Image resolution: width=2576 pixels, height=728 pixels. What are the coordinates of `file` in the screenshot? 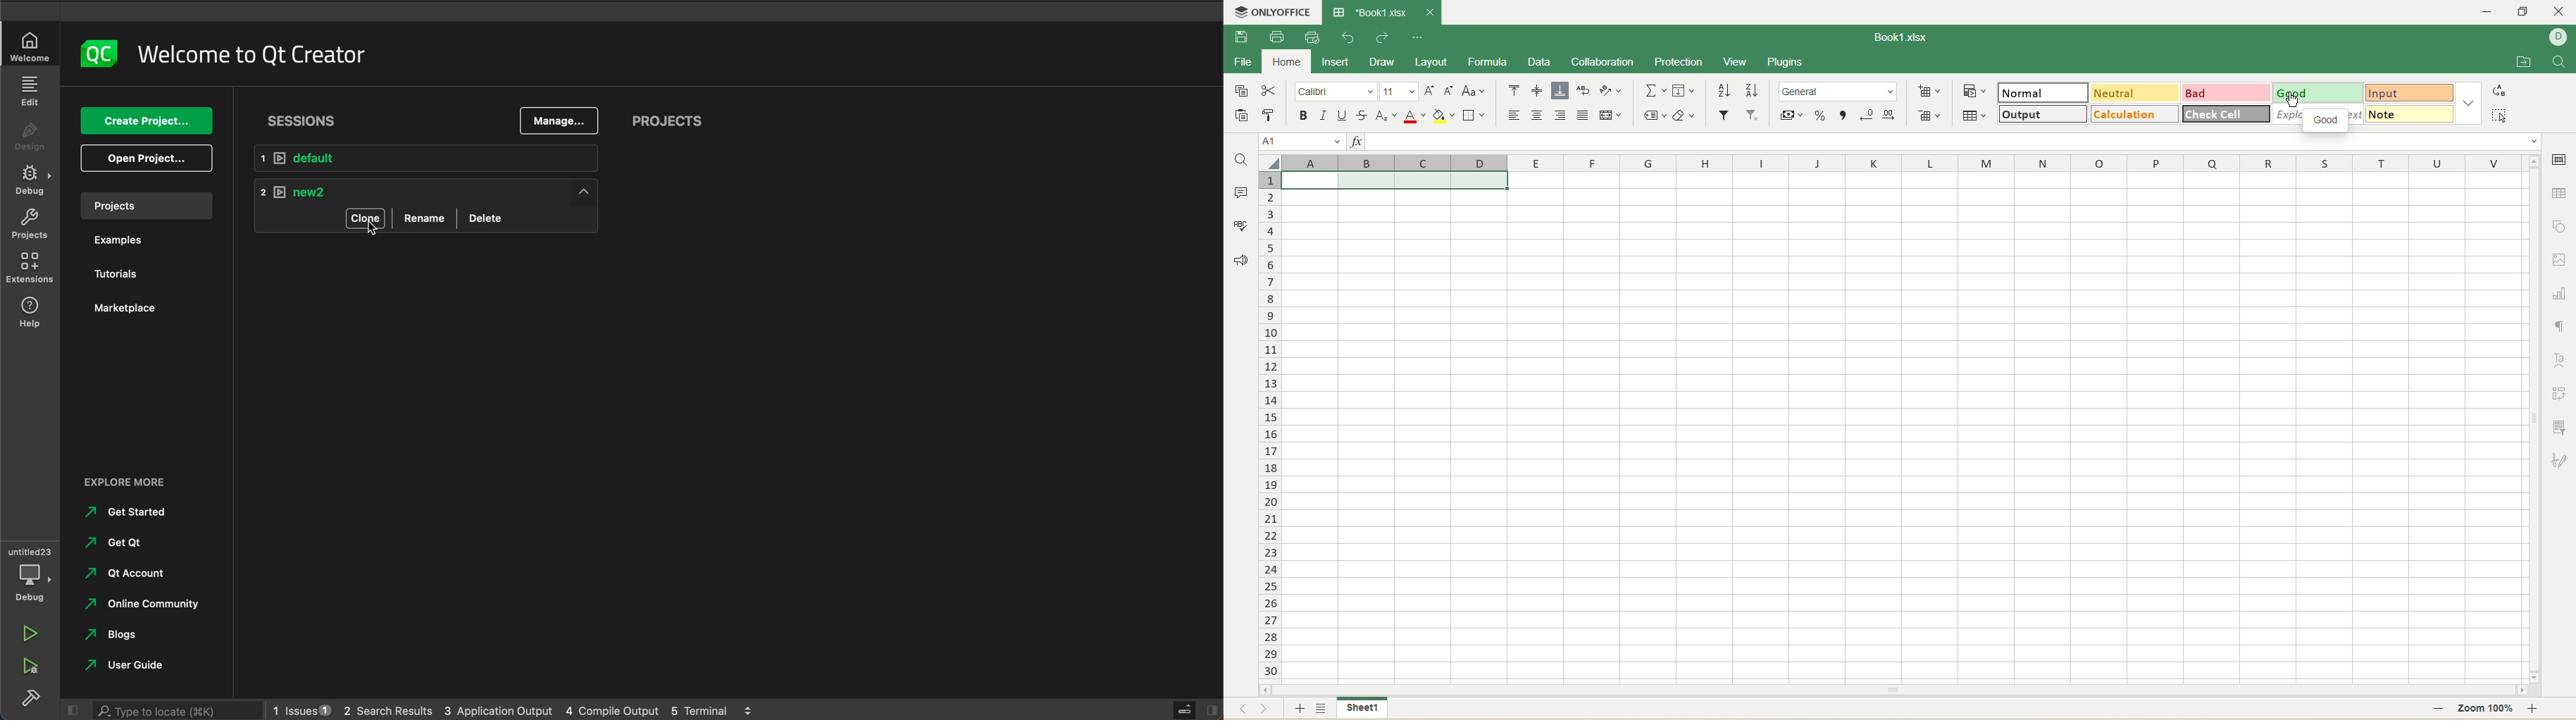 It's located at (1242, 63).